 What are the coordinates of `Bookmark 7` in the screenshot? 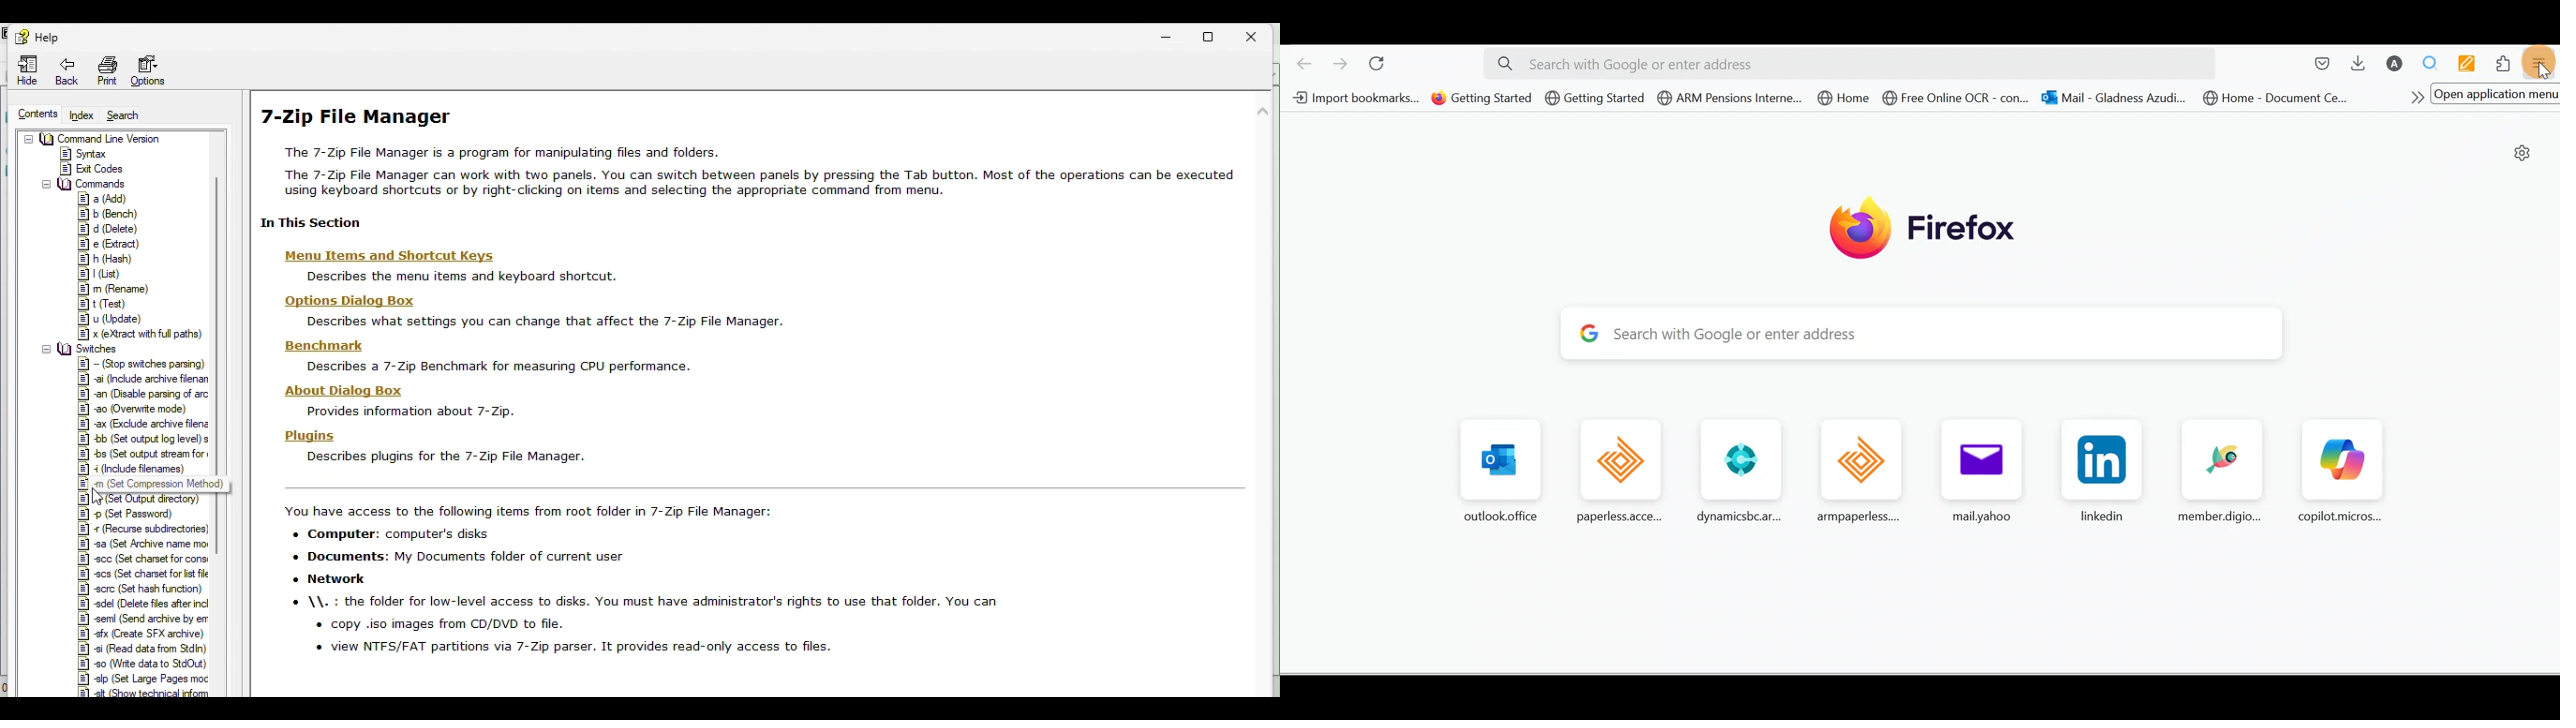 It's located at (2113, 99).